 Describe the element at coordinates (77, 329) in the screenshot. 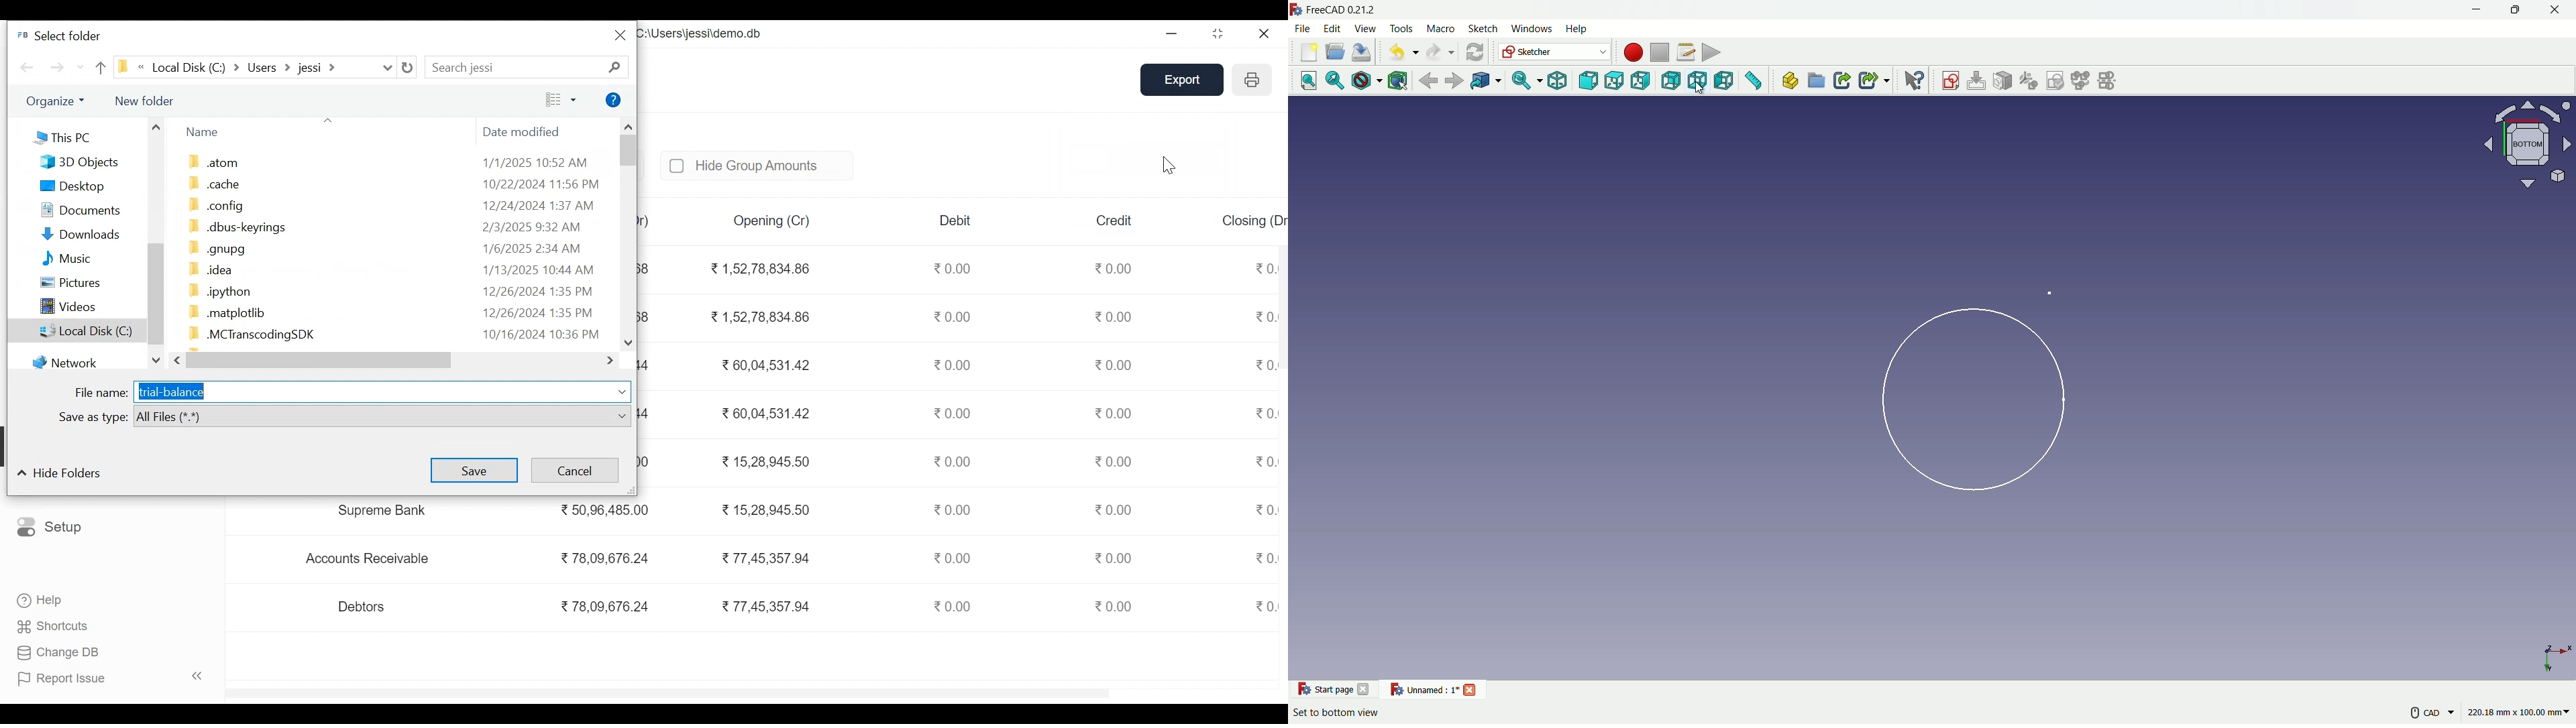

I see `Local Disk (C:)` at that location.